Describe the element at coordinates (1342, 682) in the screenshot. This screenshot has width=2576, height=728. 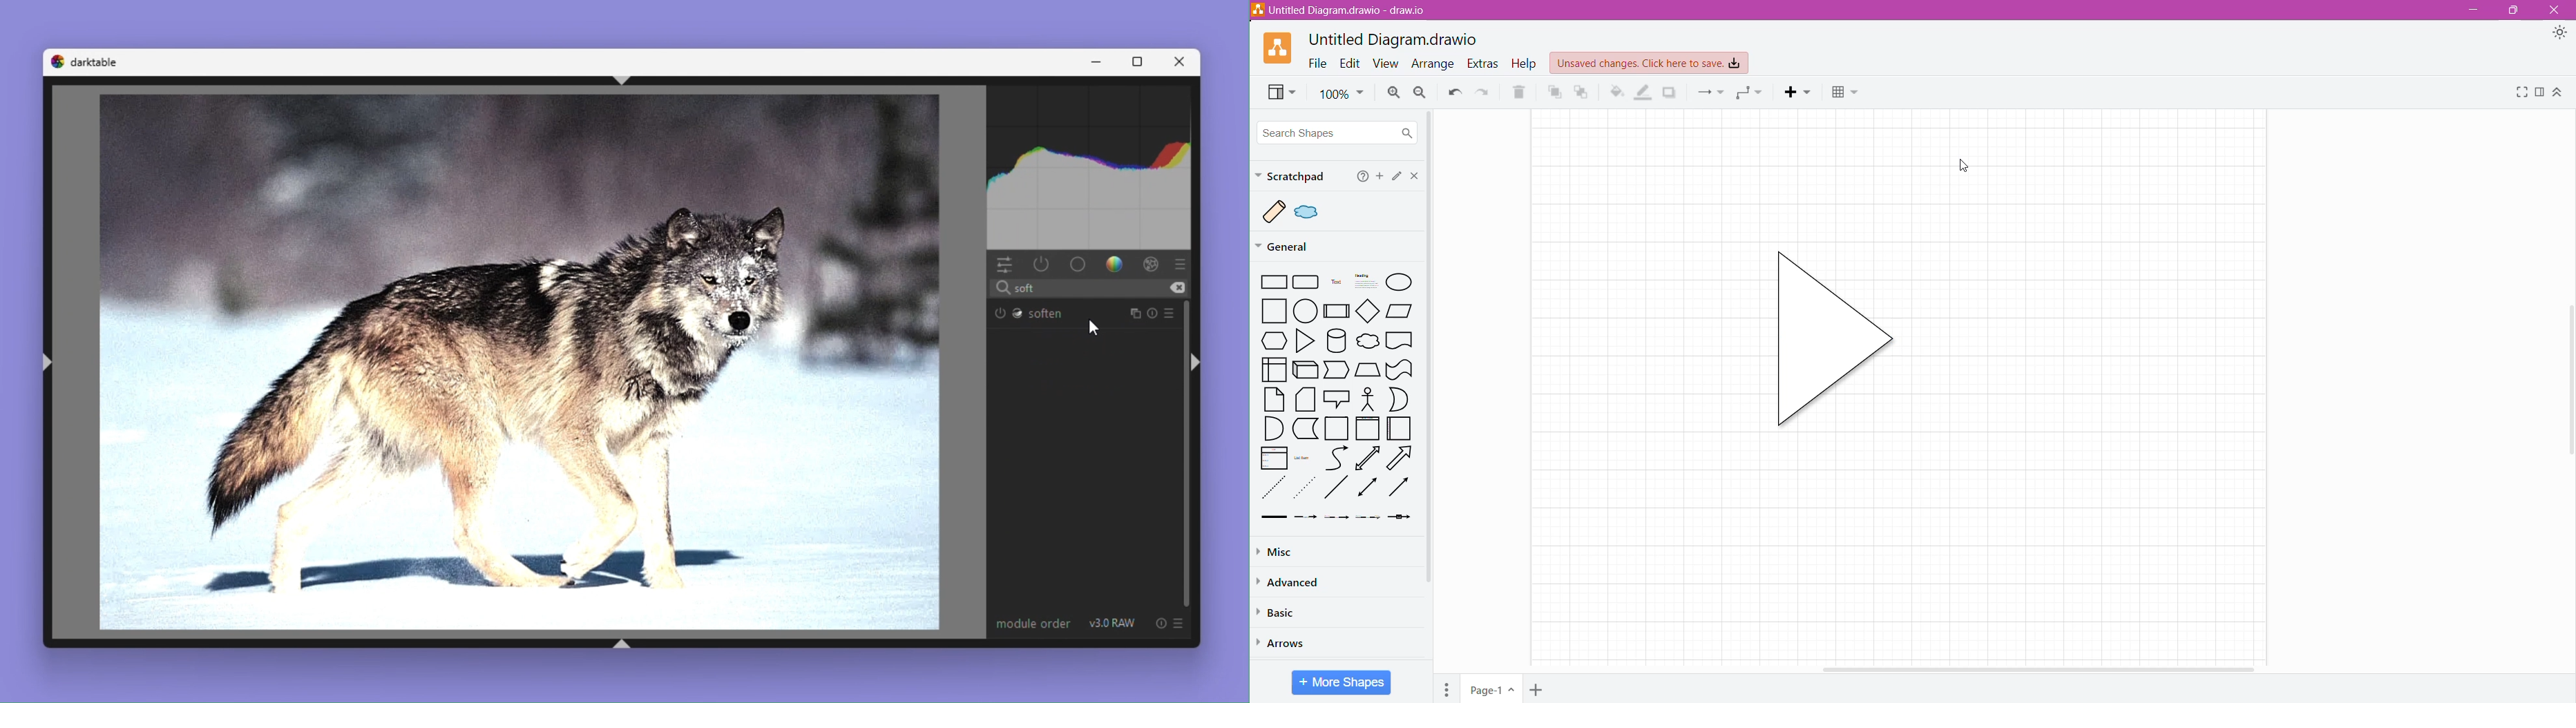
I see `More Shapes` at that location.